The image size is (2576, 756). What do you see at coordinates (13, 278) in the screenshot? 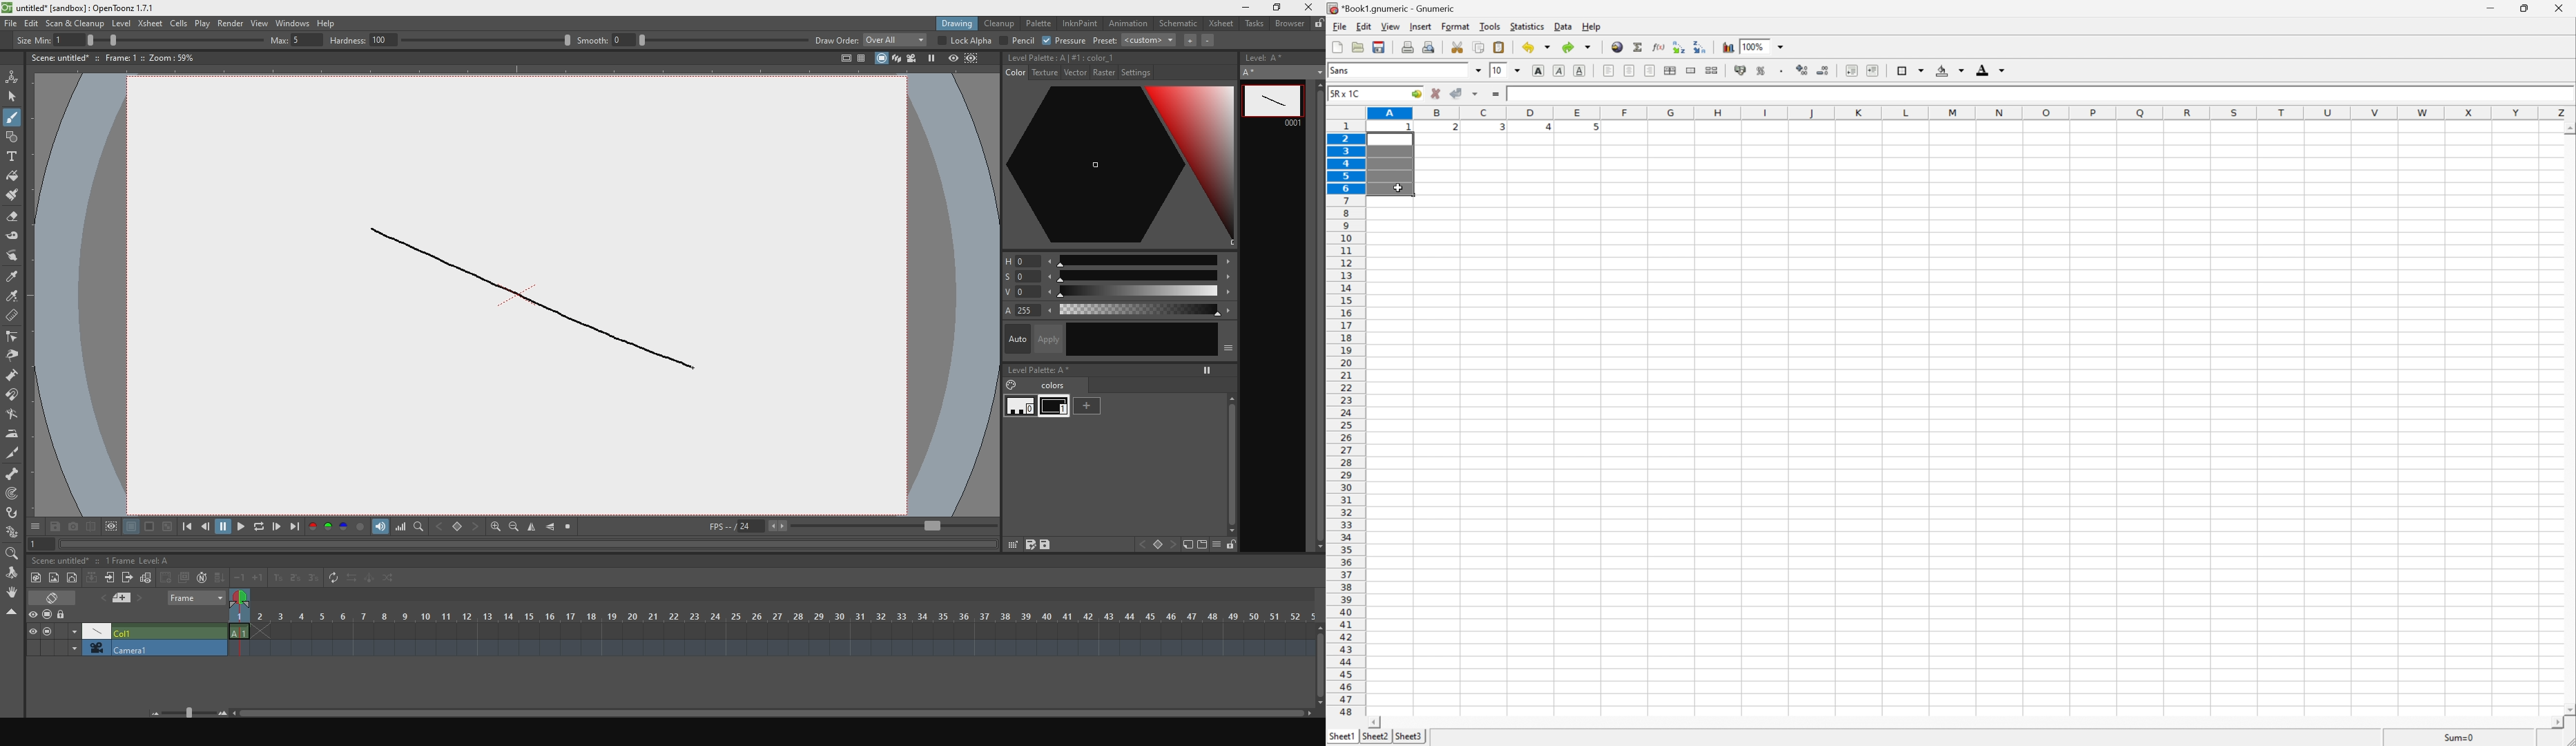
I see `style select` at bounding box center [13, 278].